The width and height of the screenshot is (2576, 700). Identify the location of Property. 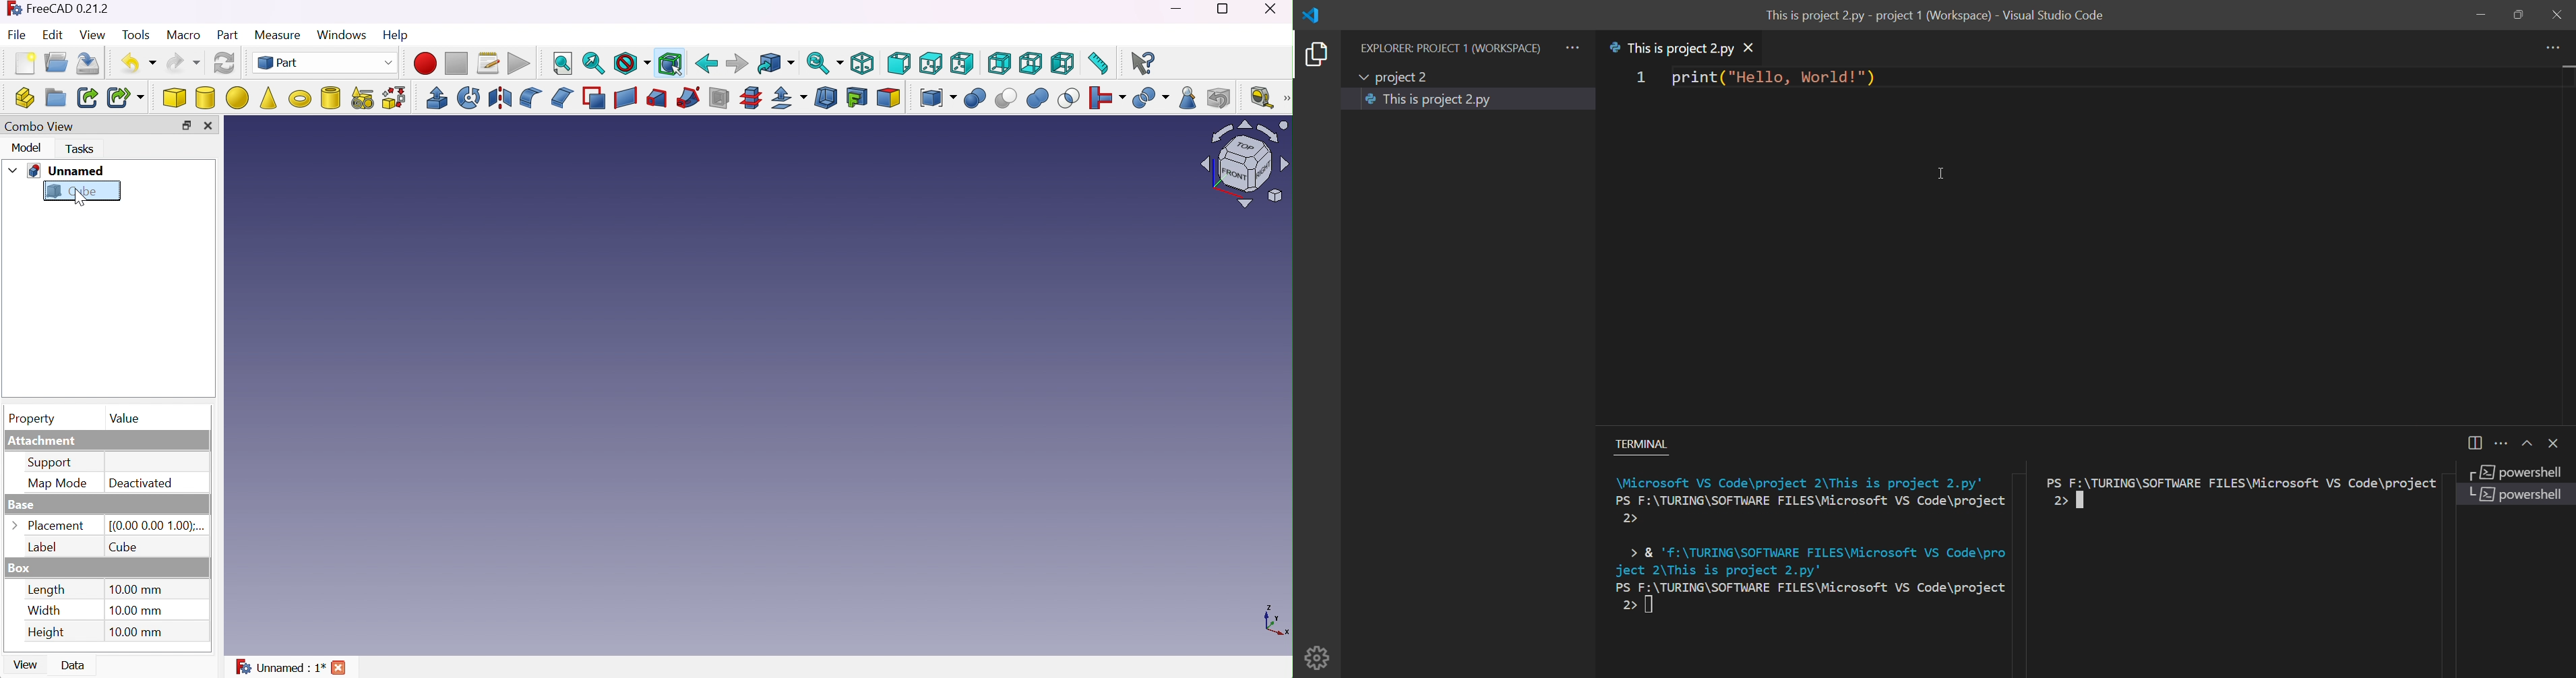
(36, 419).